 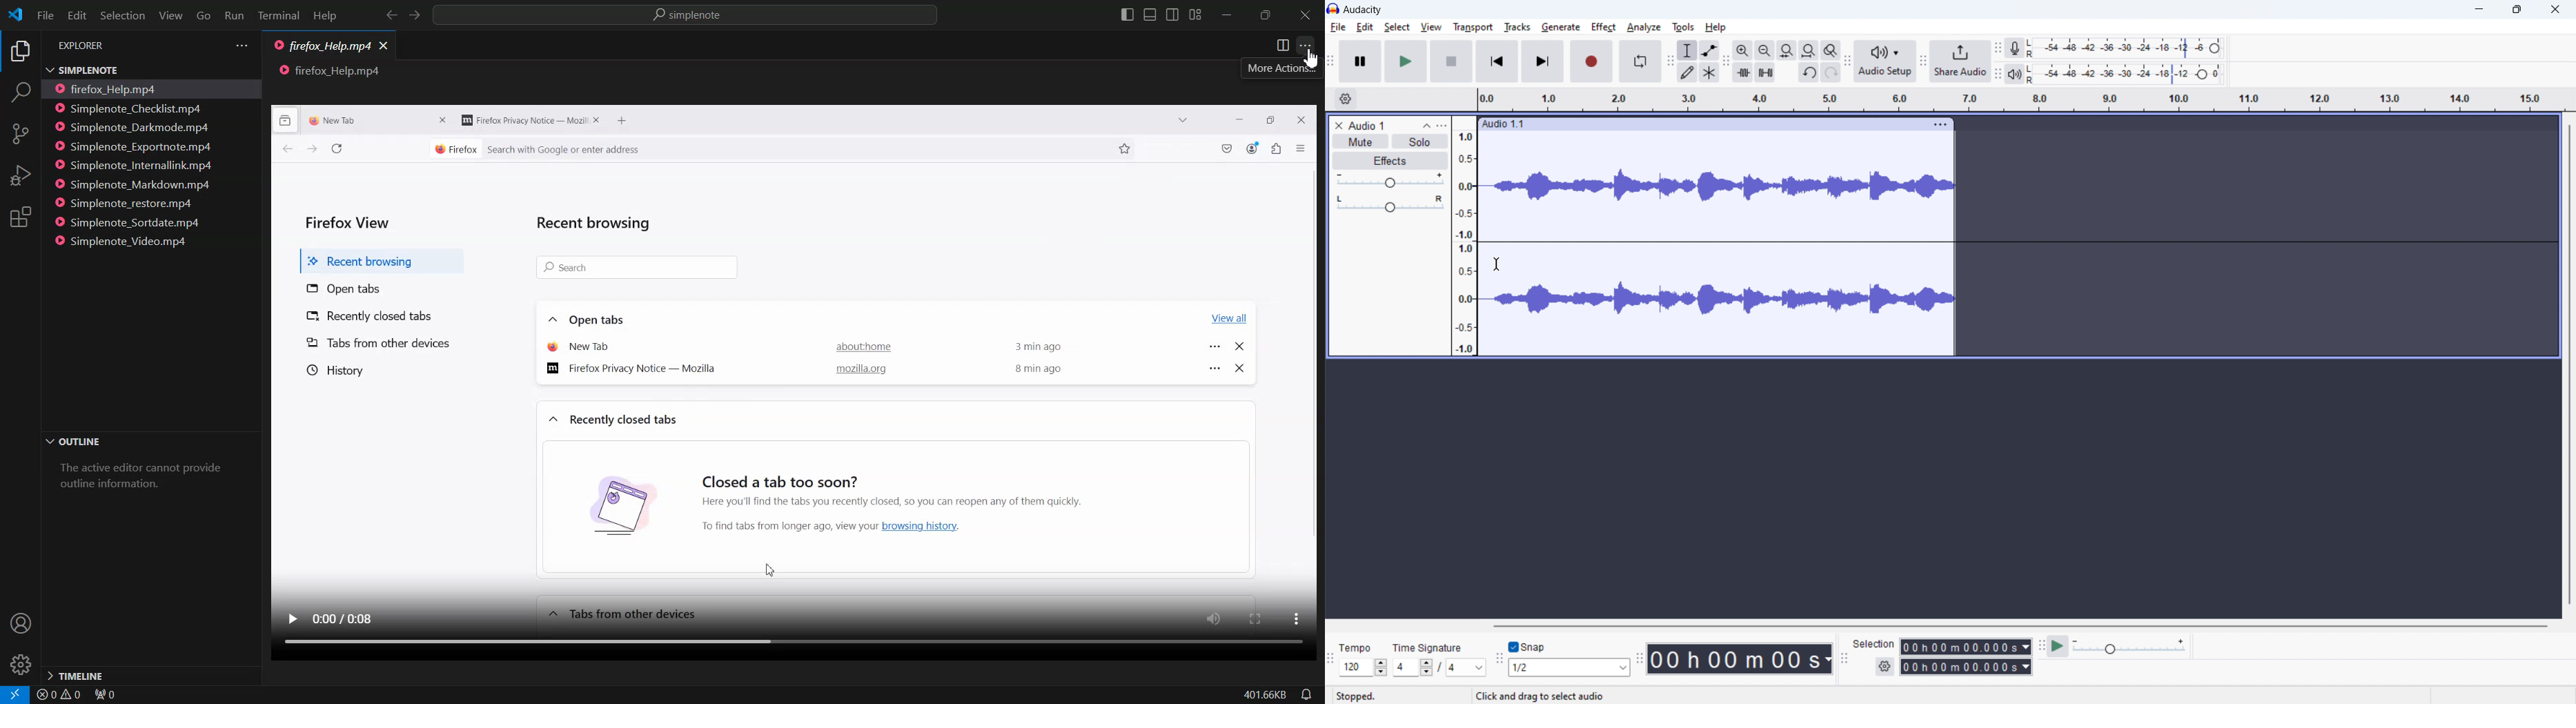 I want to click on share audio toolbar, so click(x=1923, y=61).